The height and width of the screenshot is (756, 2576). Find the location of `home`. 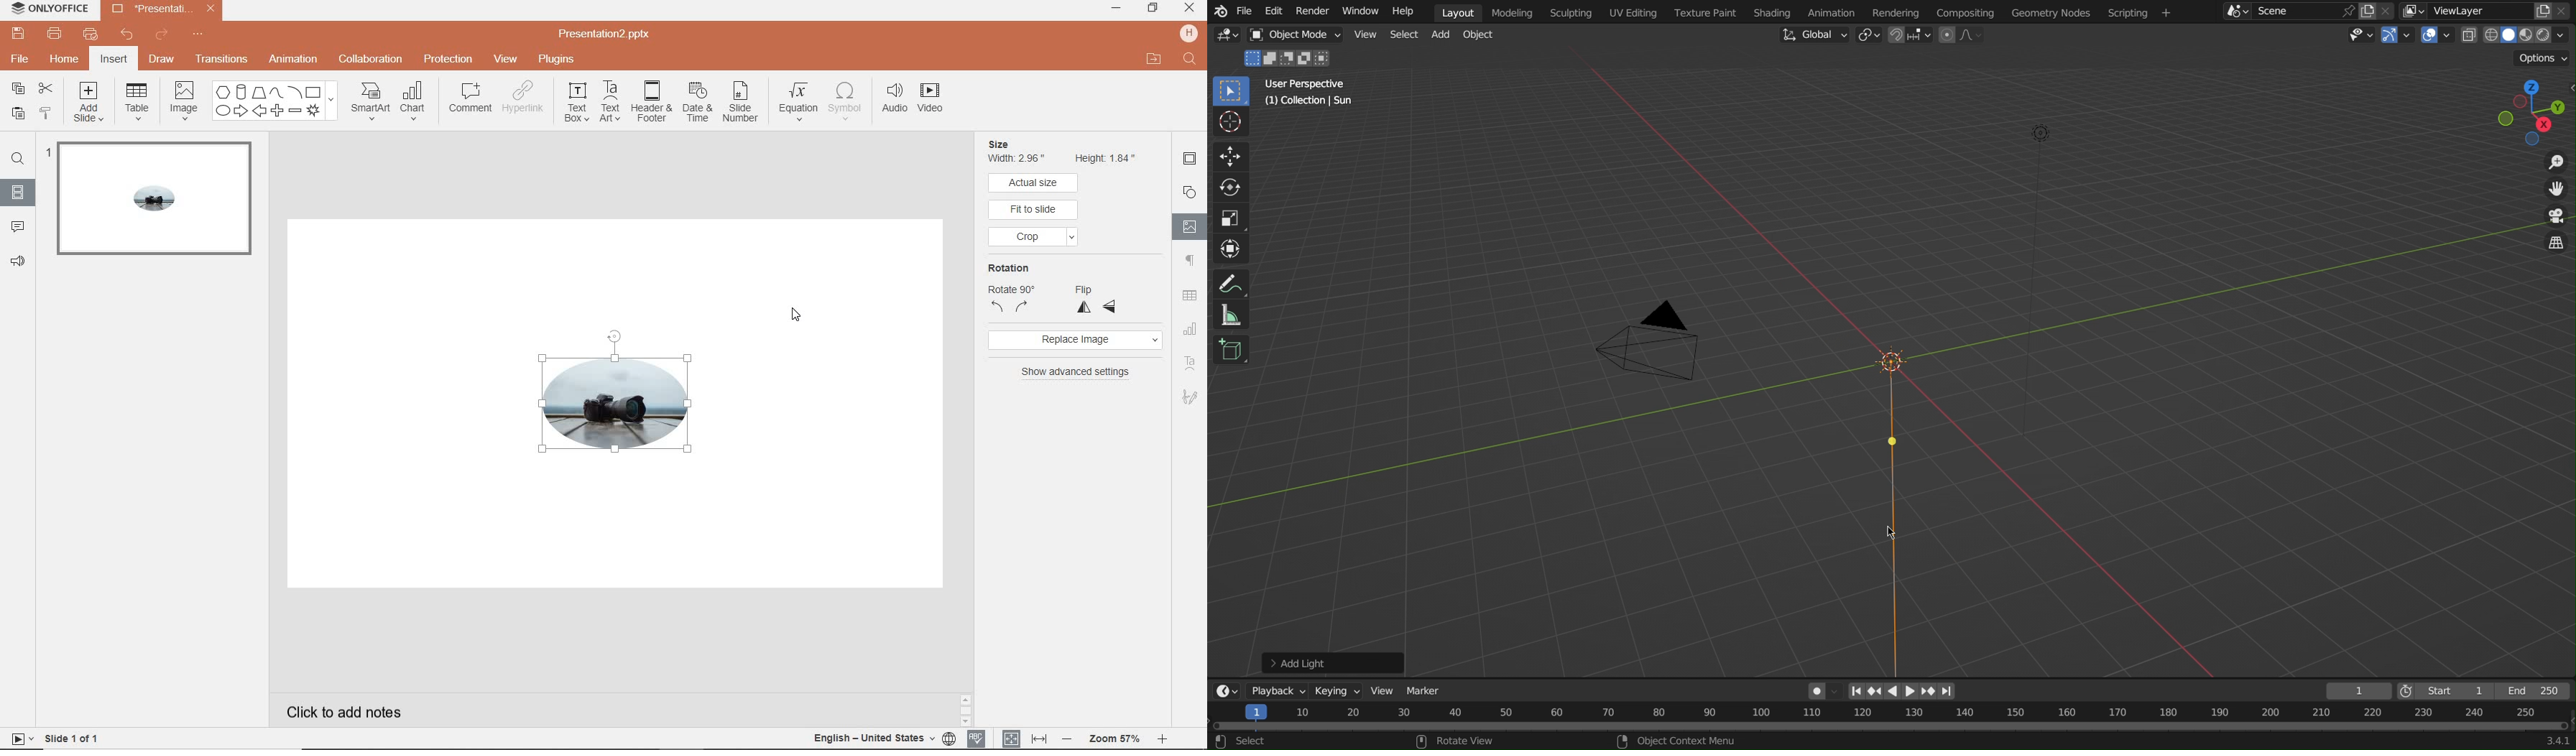

home is located at coordinates (65, 59).